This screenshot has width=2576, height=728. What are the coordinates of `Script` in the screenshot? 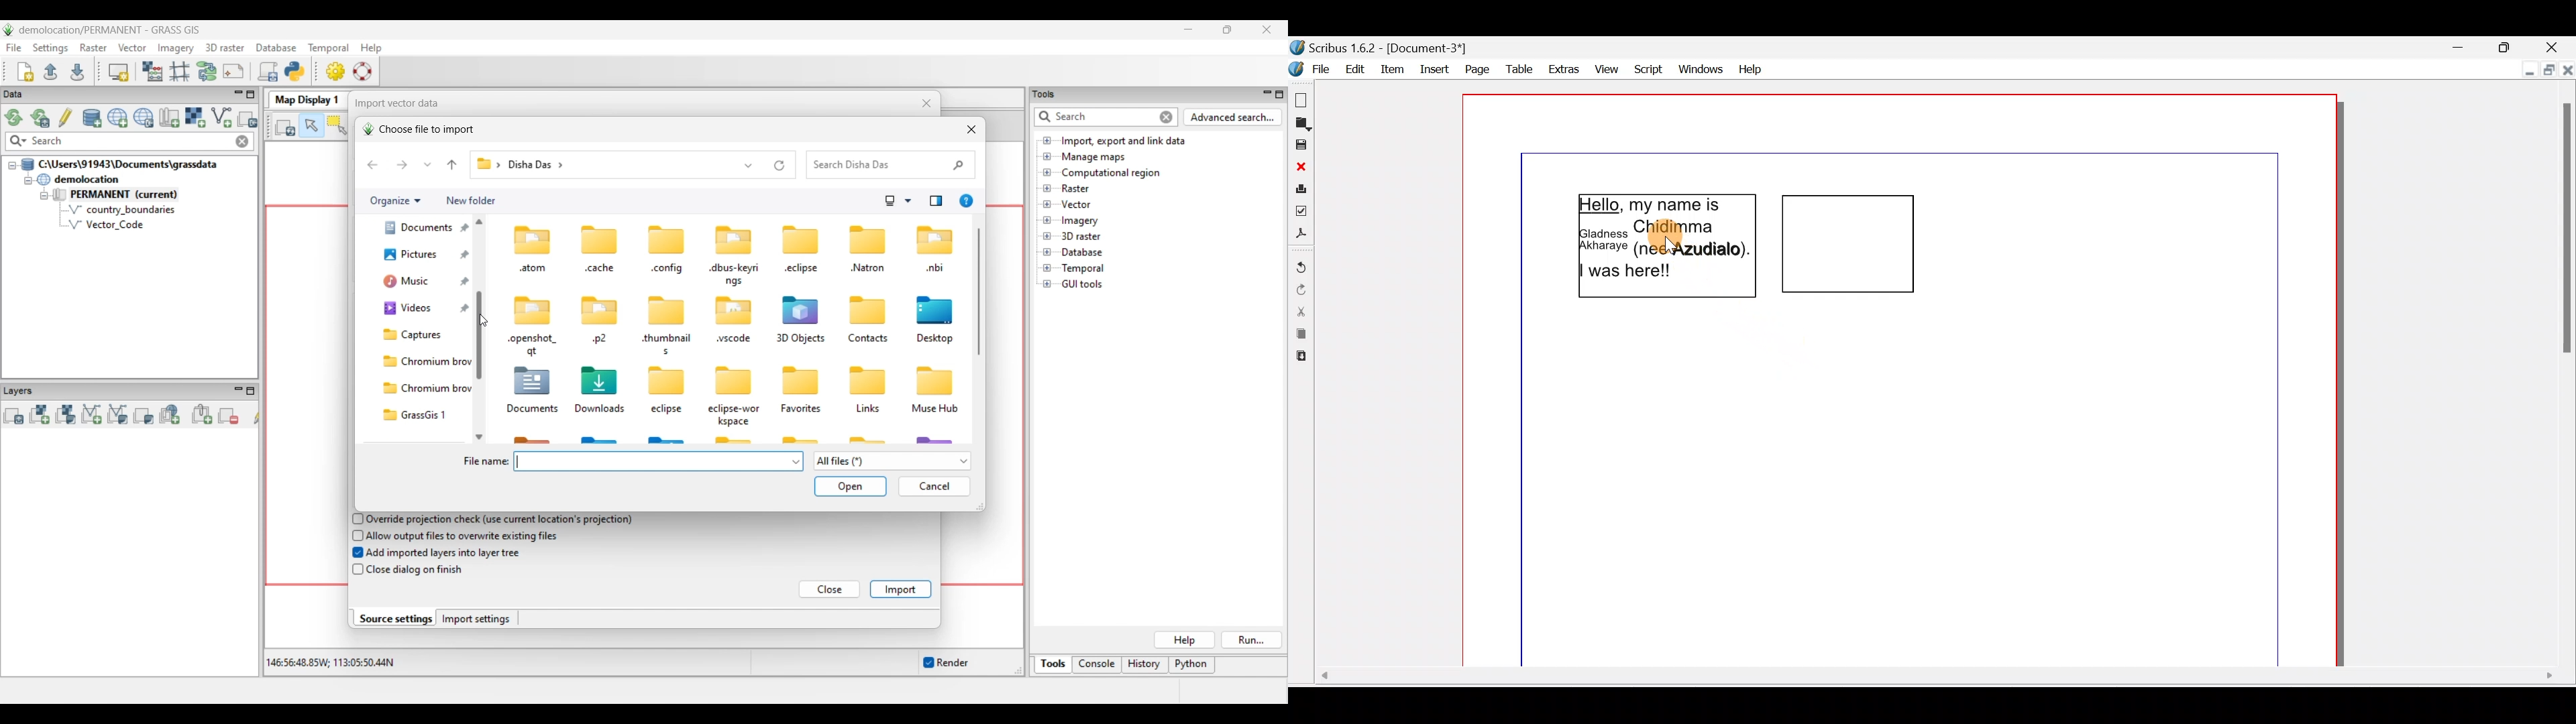 It's located at (1649, 67).